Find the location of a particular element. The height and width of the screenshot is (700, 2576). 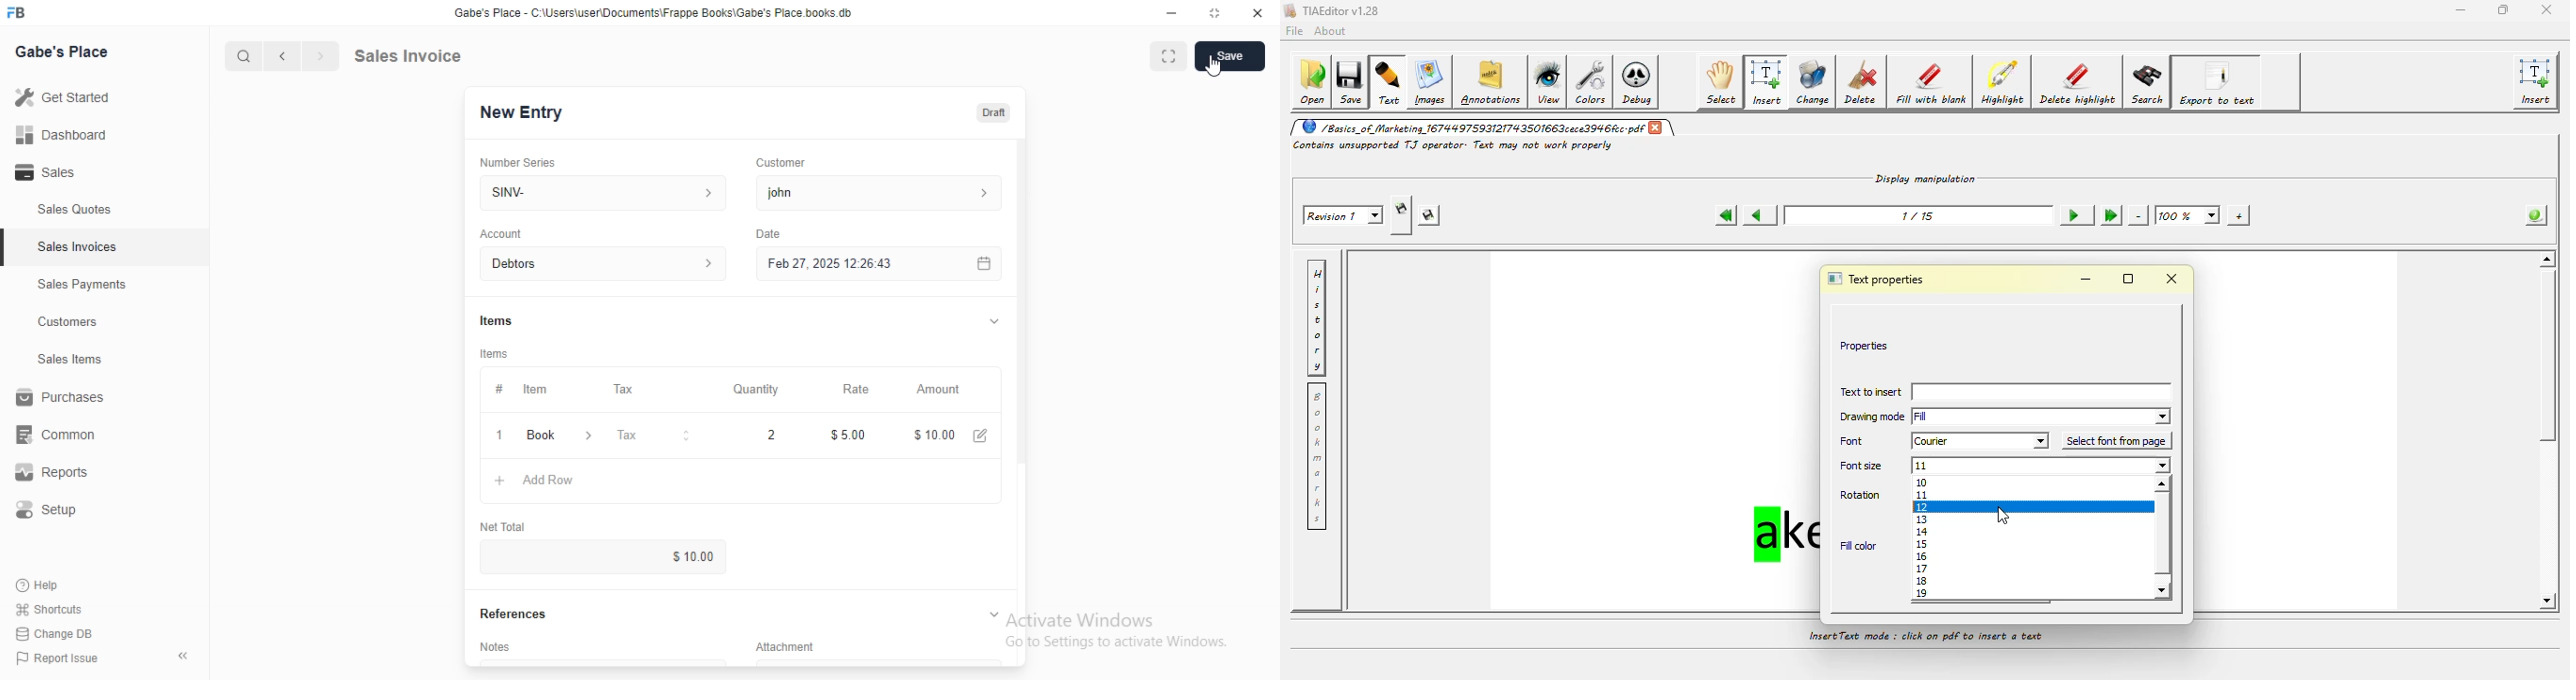

SINV- > is located at coordinates (597, 193).